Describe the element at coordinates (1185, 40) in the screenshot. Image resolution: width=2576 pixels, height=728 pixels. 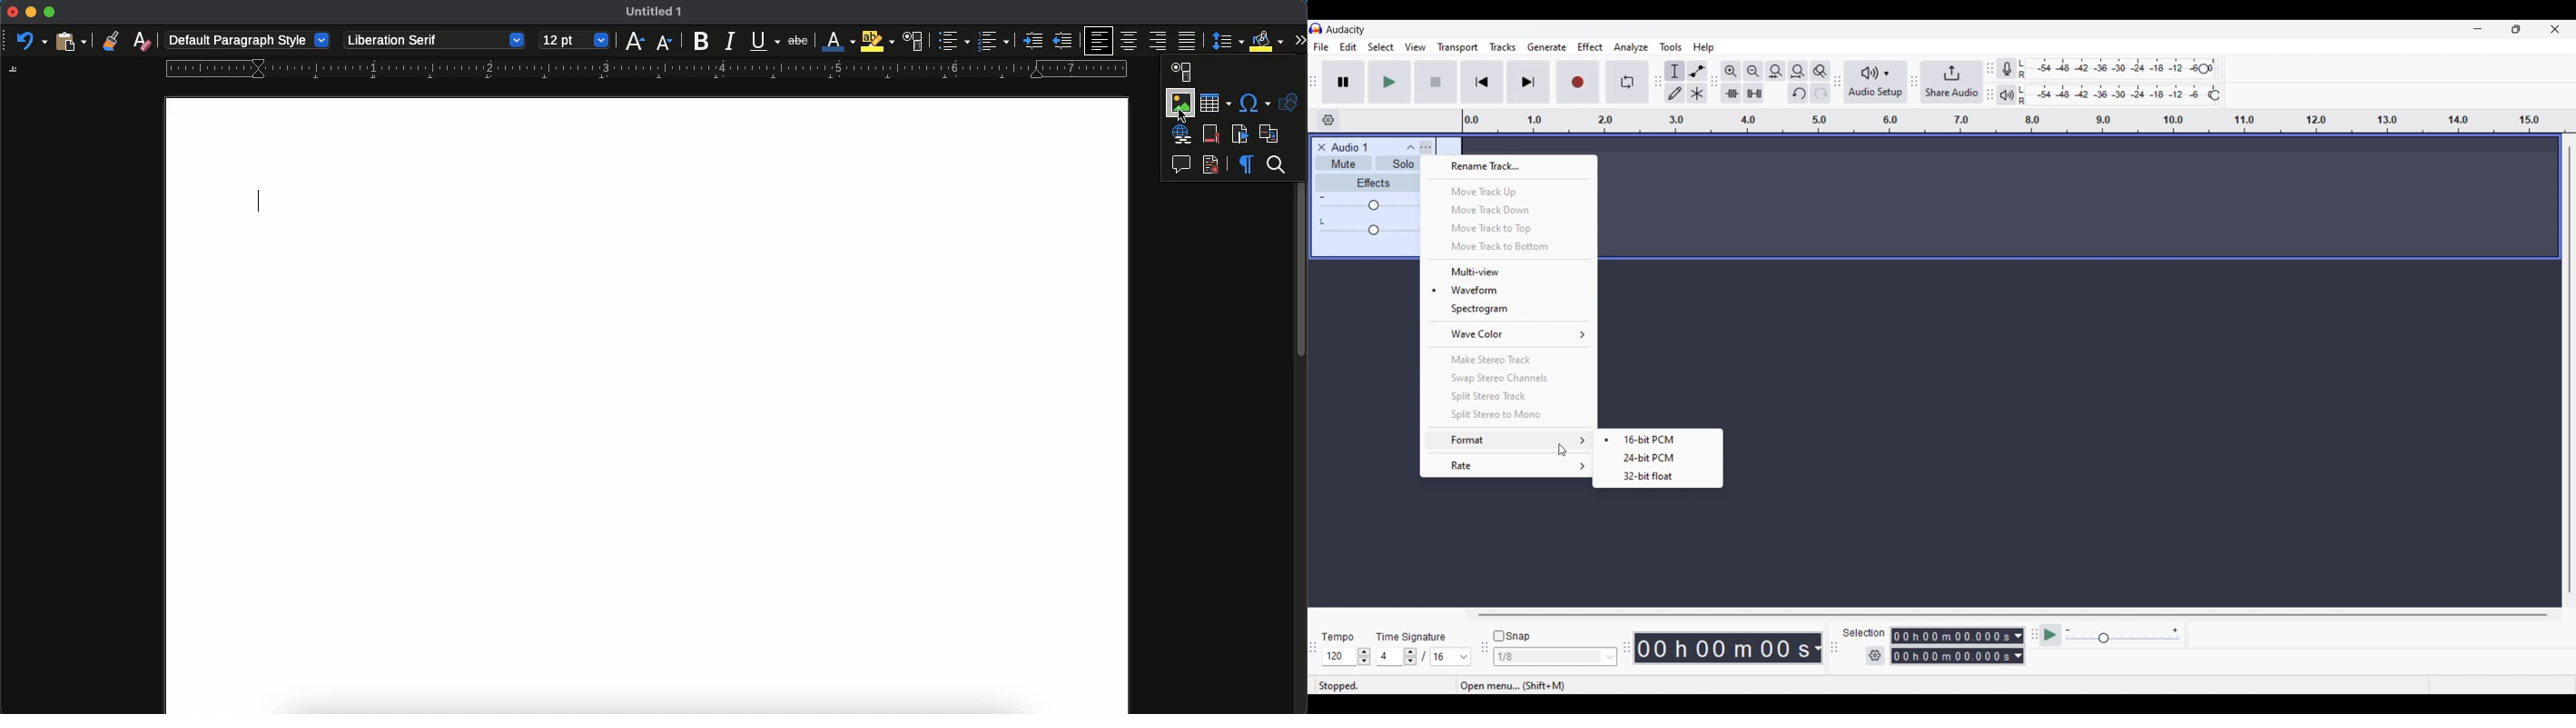
I see `justification` at that location.